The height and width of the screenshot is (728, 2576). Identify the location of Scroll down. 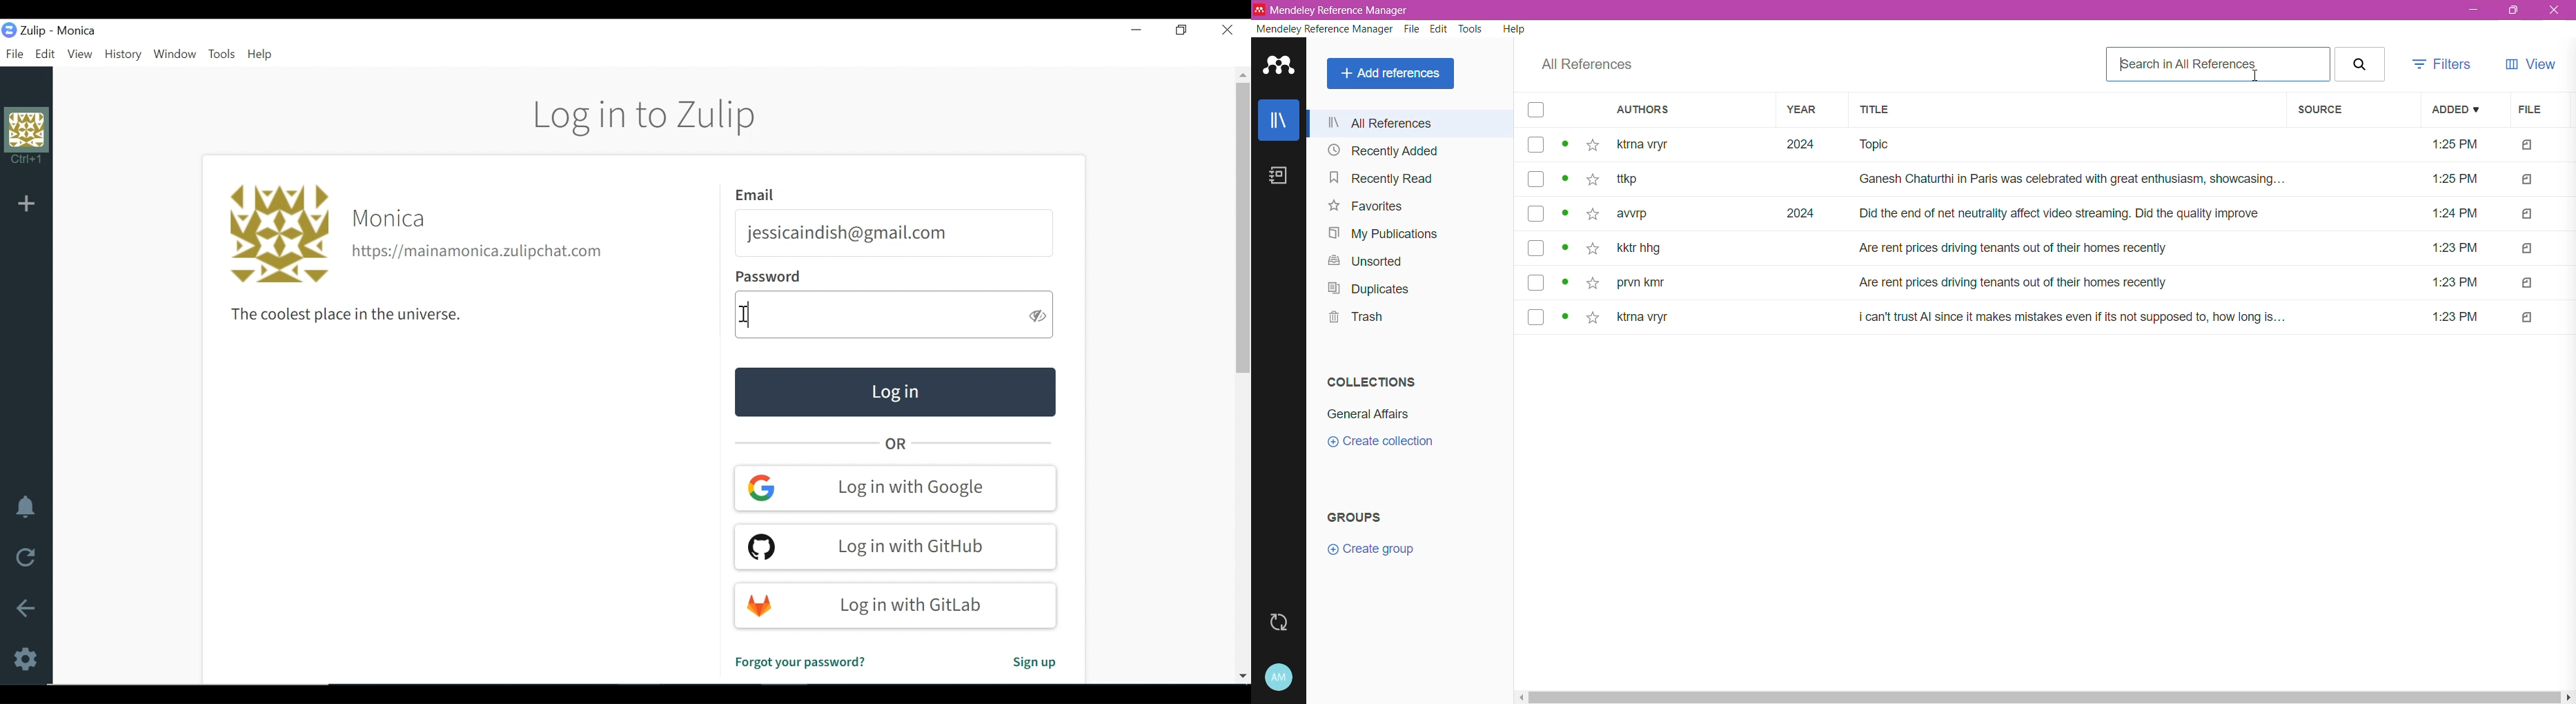
(1242, 673).